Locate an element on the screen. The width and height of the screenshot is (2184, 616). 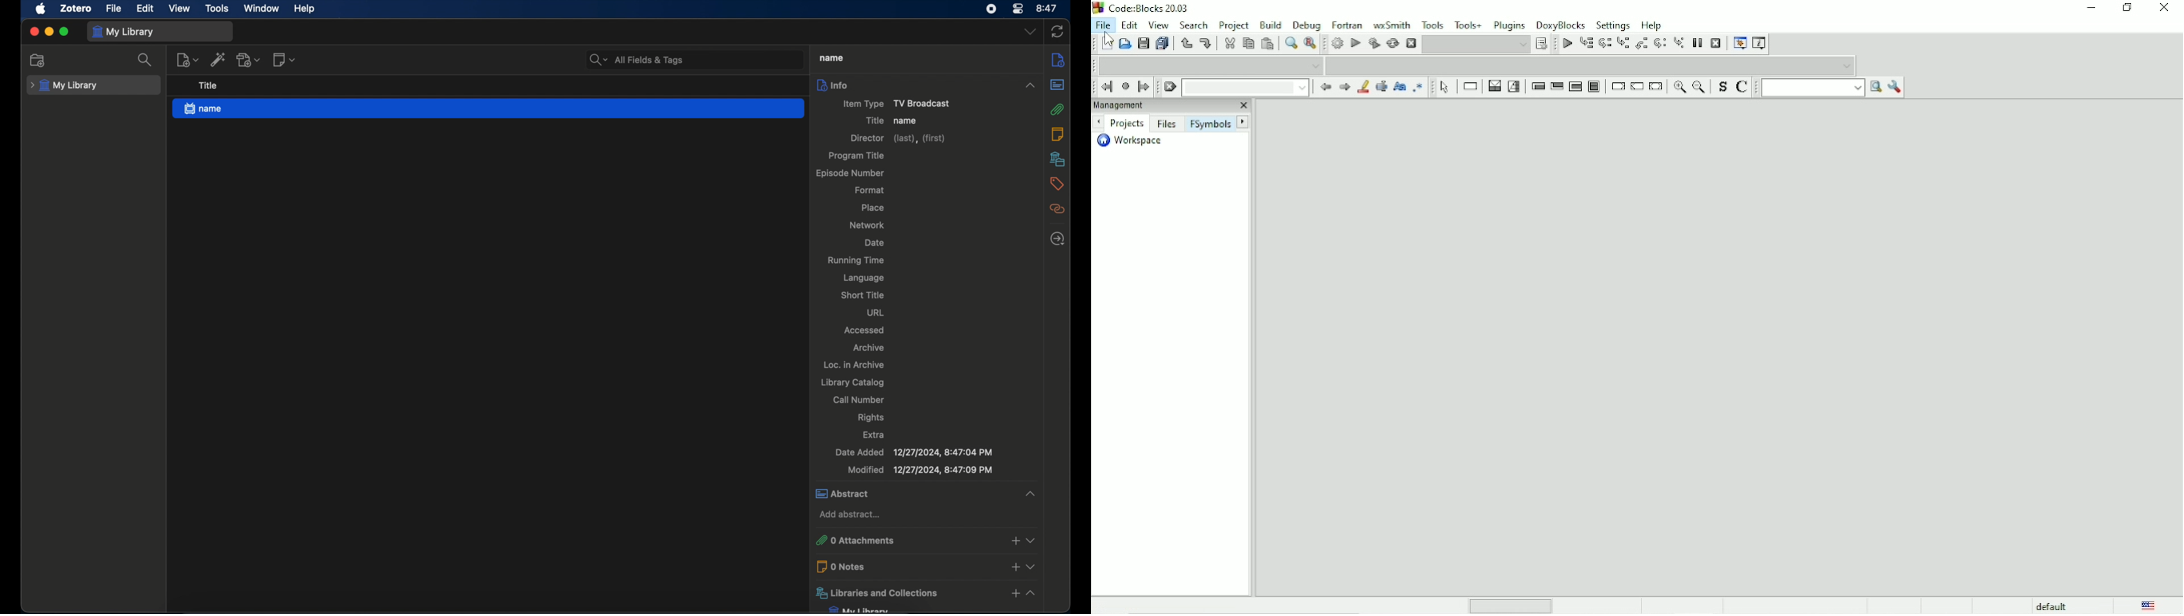
horizontal scroll bar is located at coordinates (1515, 605).